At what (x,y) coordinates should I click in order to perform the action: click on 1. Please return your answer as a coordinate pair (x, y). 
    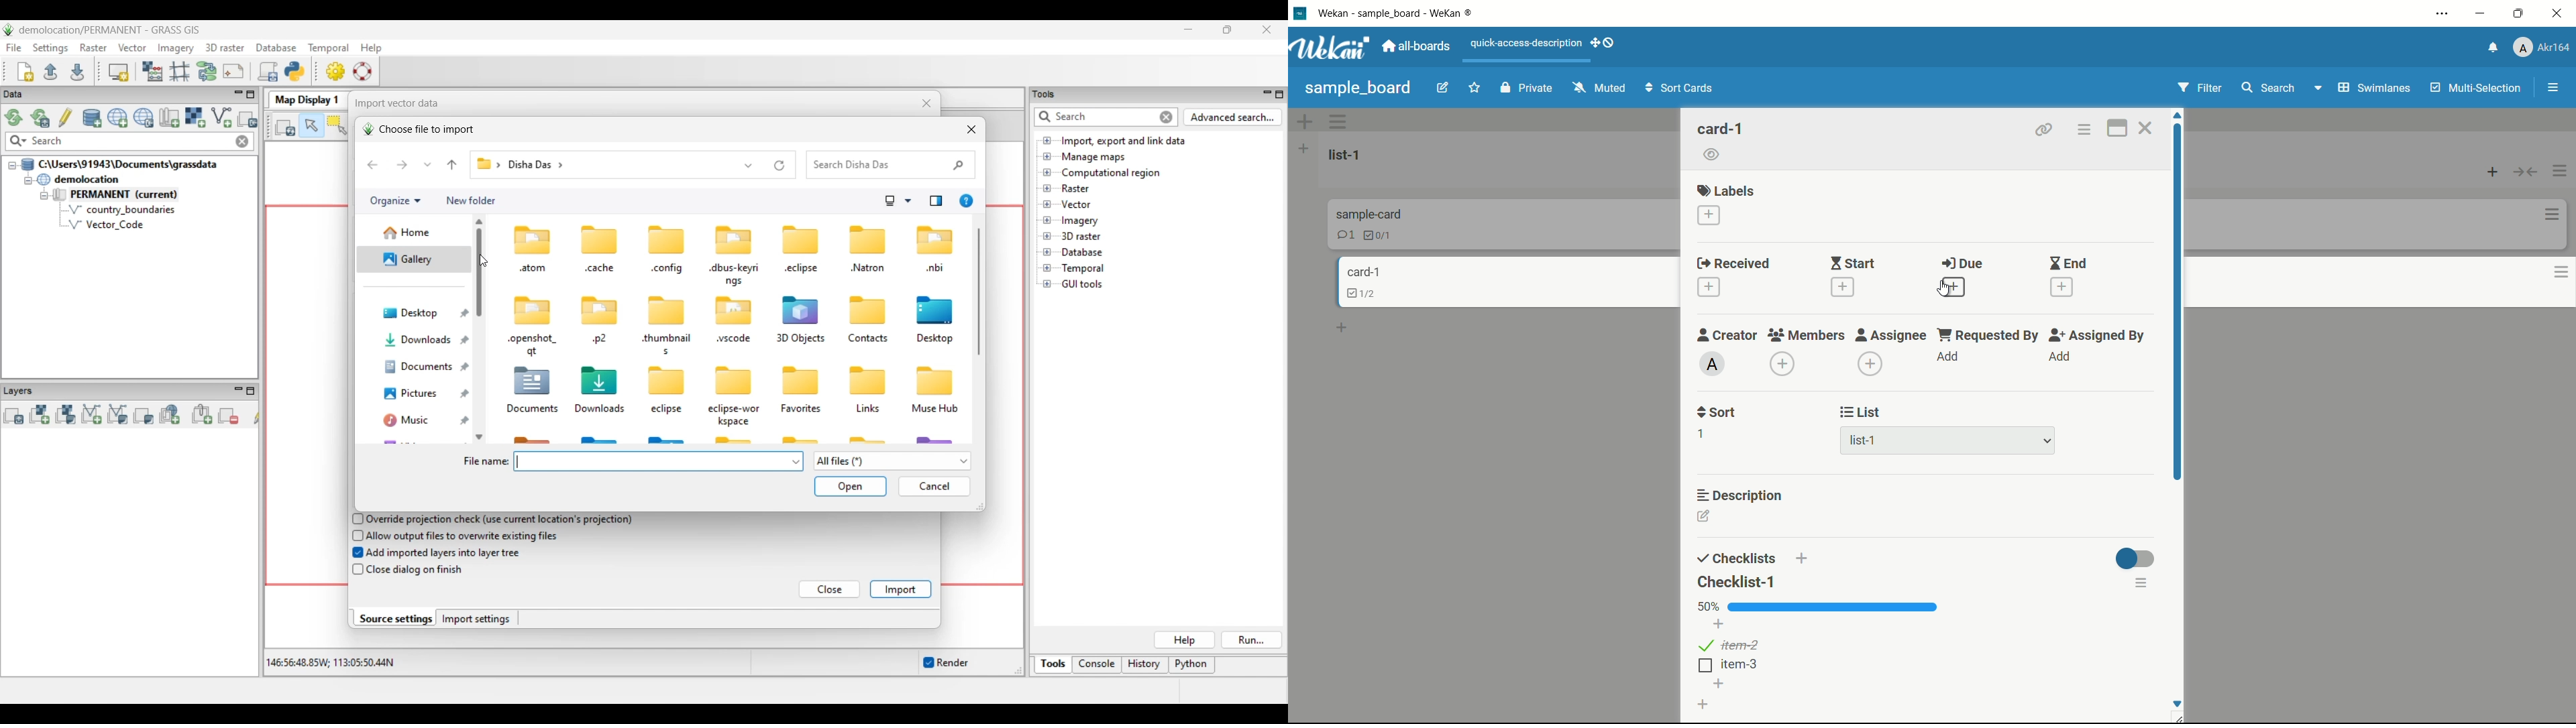
    Looking at the image, I should click on (1698, 434).